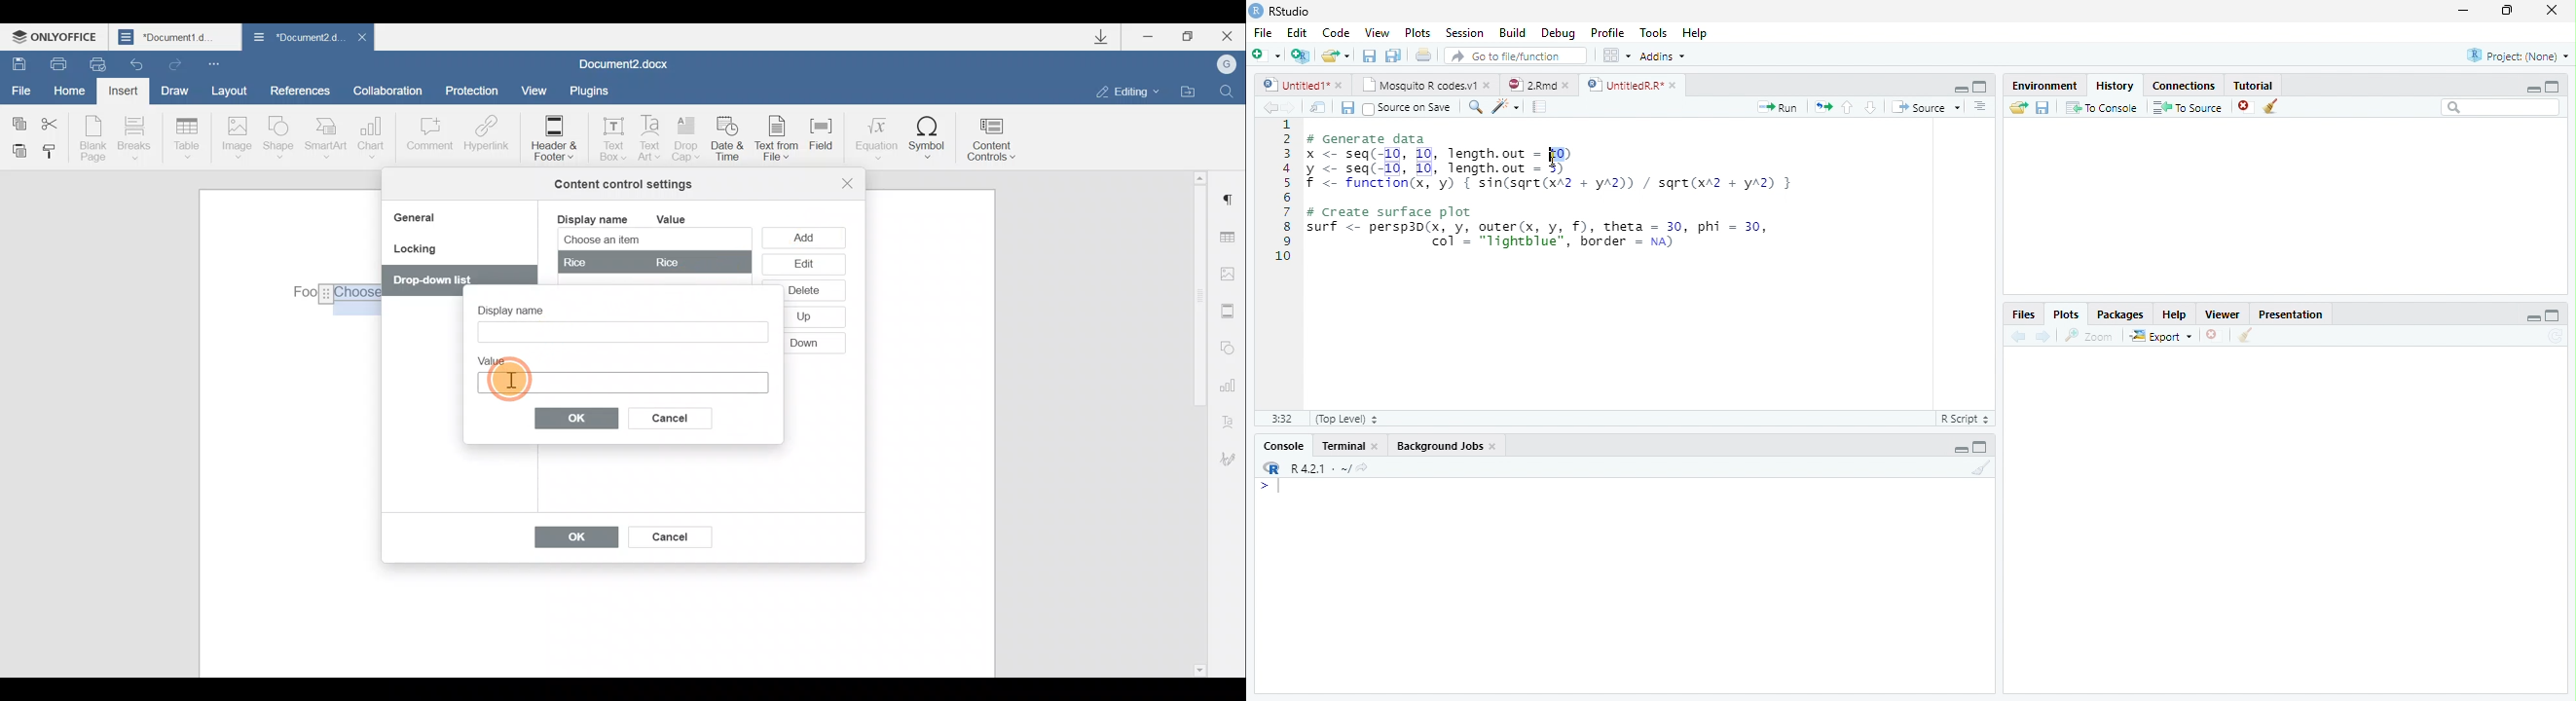  I want to click on Connections, so click(2184, 85).